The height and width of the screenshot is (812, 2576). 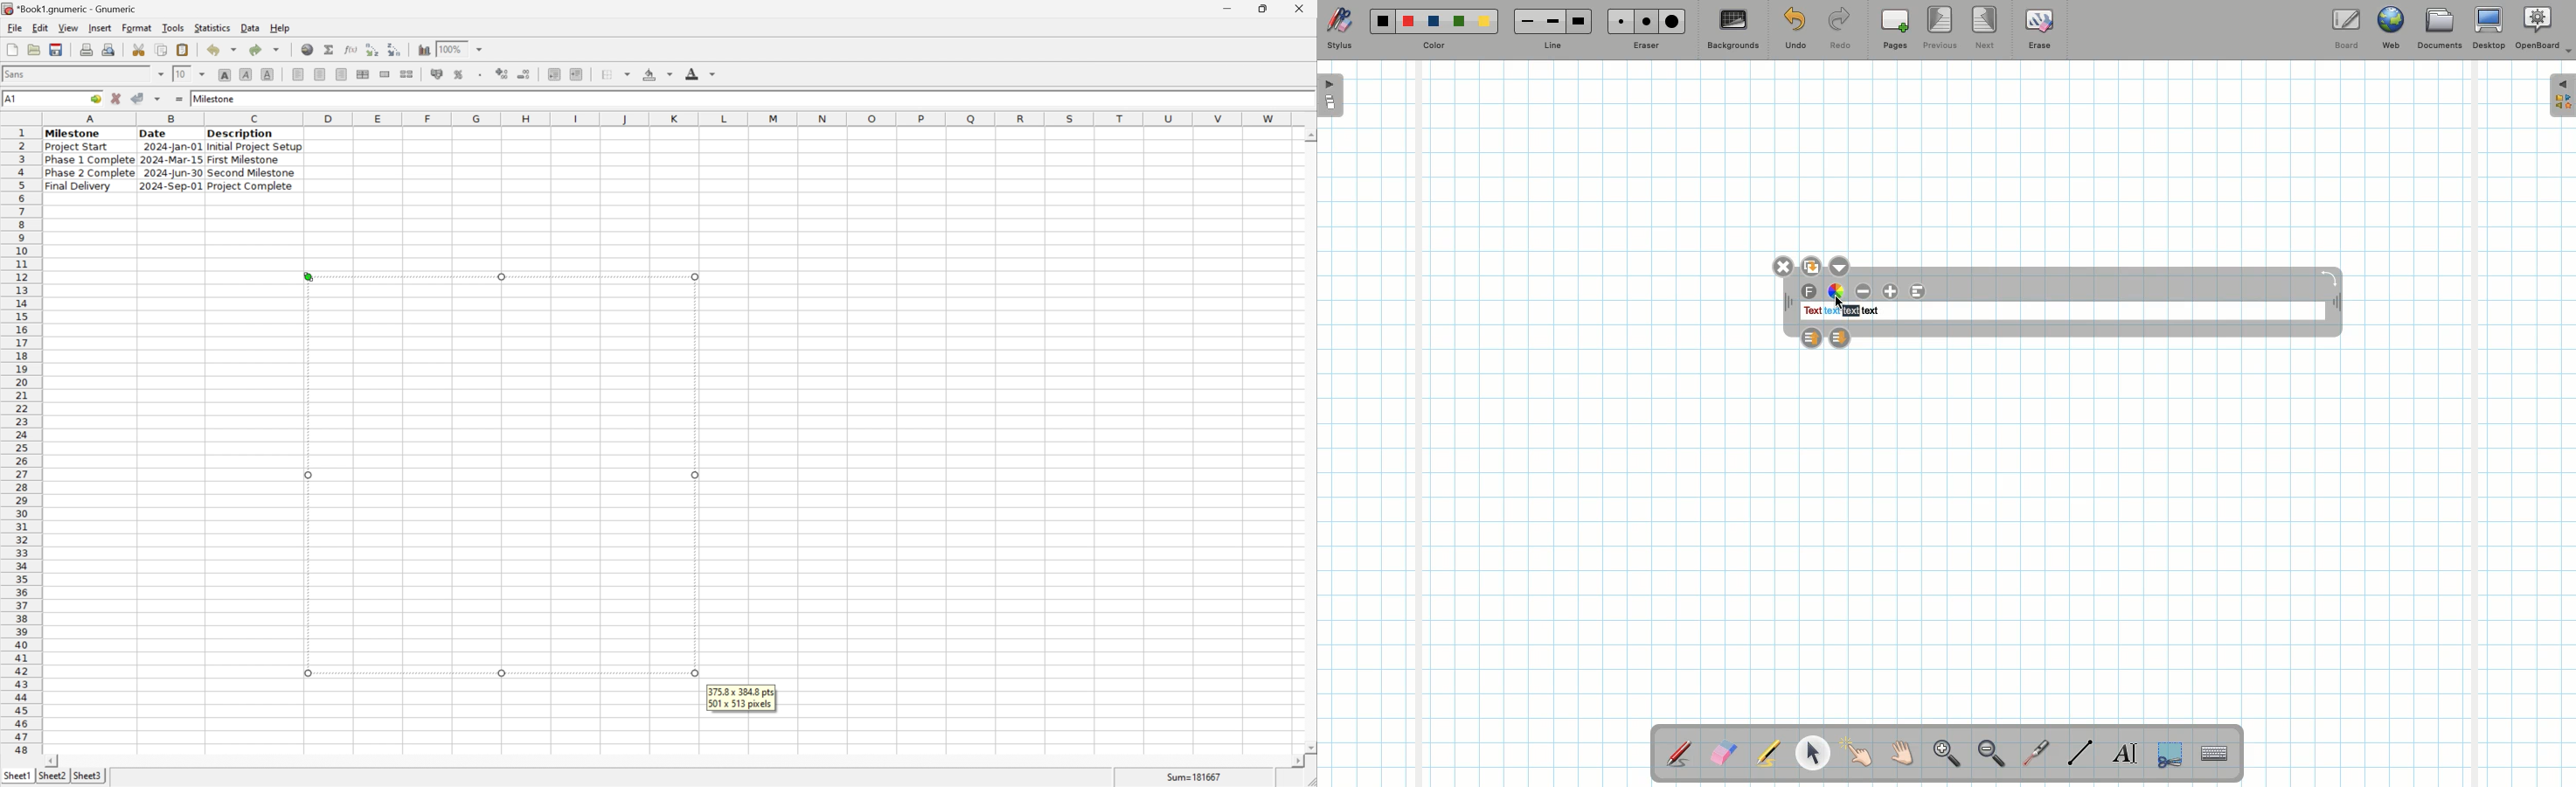 What do you see at coordinates (2335, 304) in the screenshot?
I see `Move` at bounding box center [2335, 304].